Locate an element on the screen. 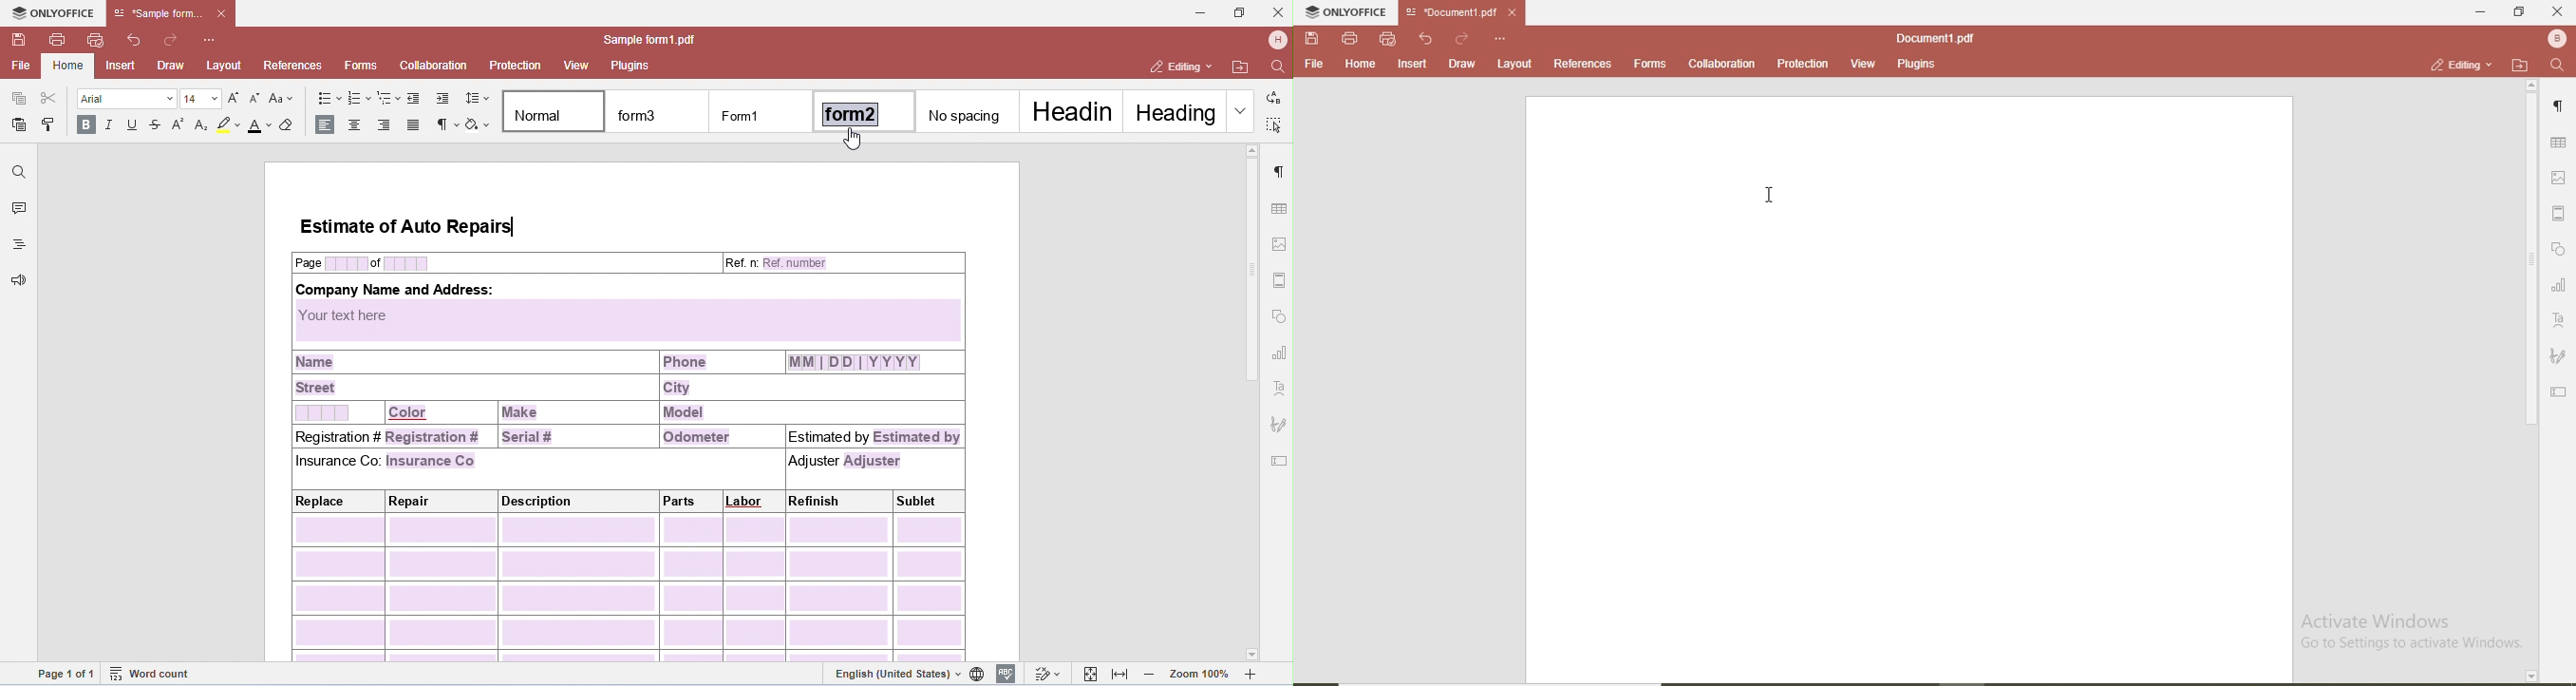 The width and height of the screenshot is (2576, 700). open file loaction is located at coordinates (2516, 64).